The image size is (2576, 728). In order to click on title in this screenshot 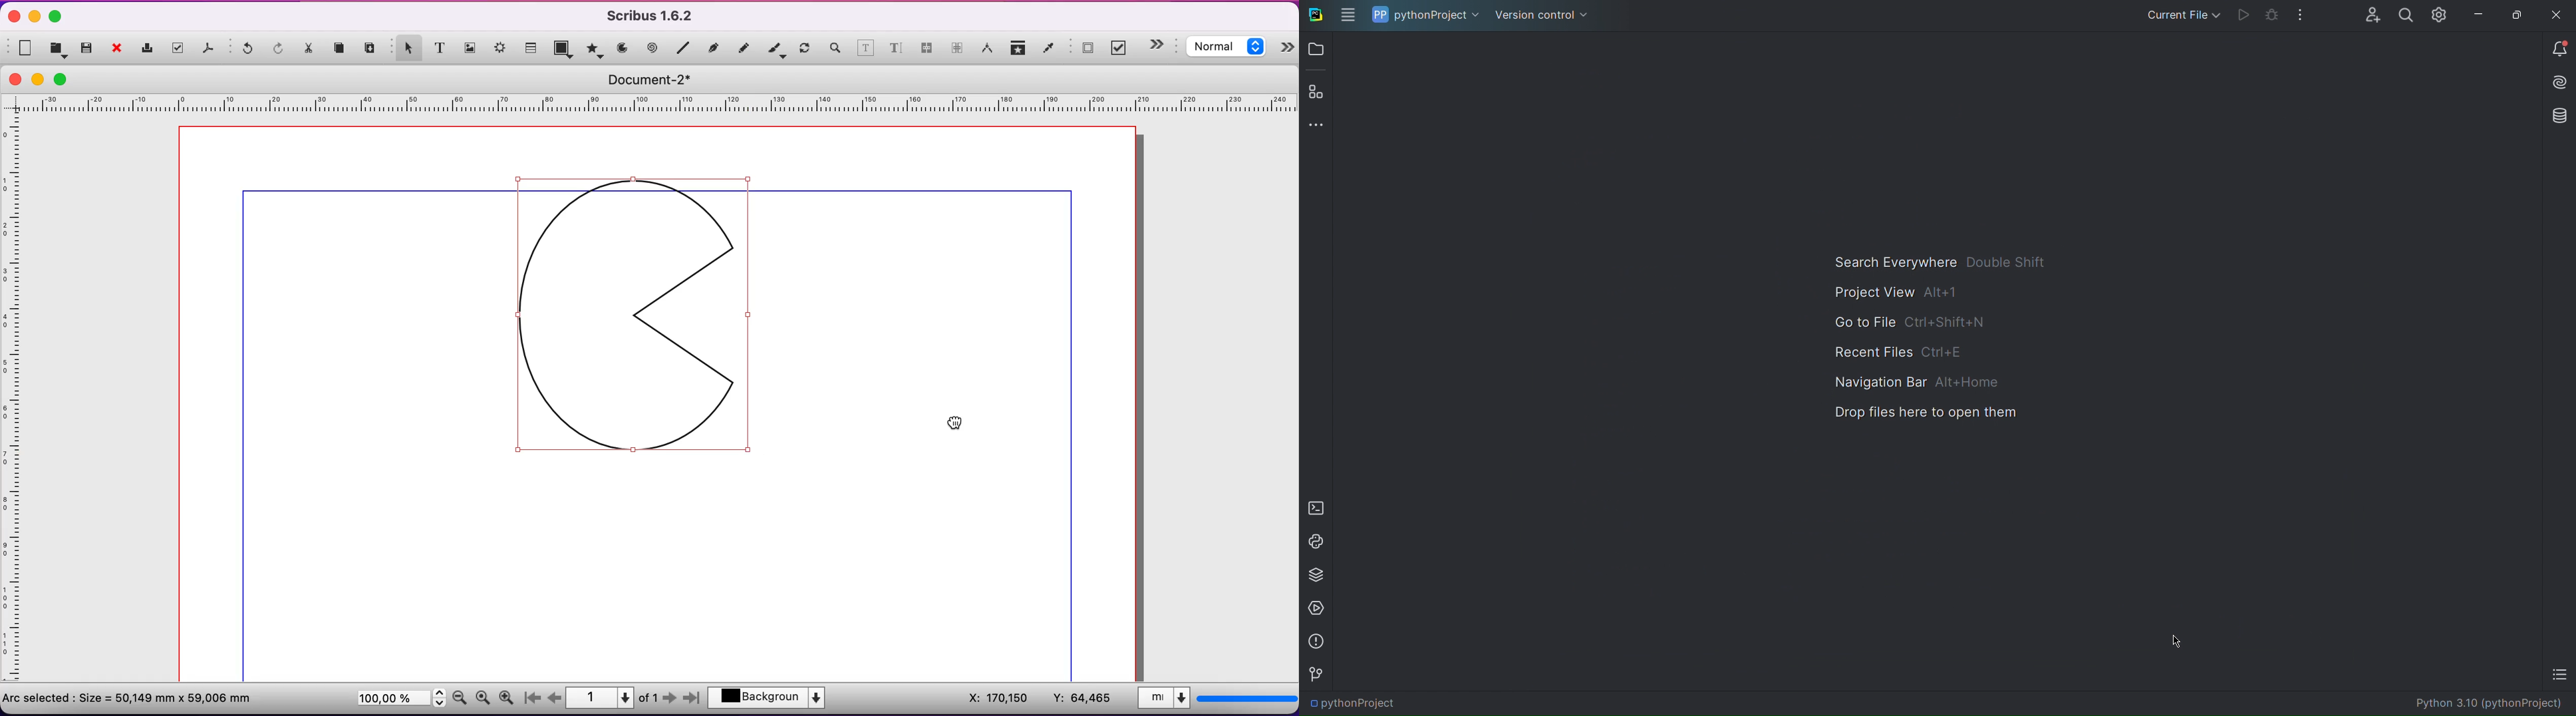, I will do `click(656, 80)`.